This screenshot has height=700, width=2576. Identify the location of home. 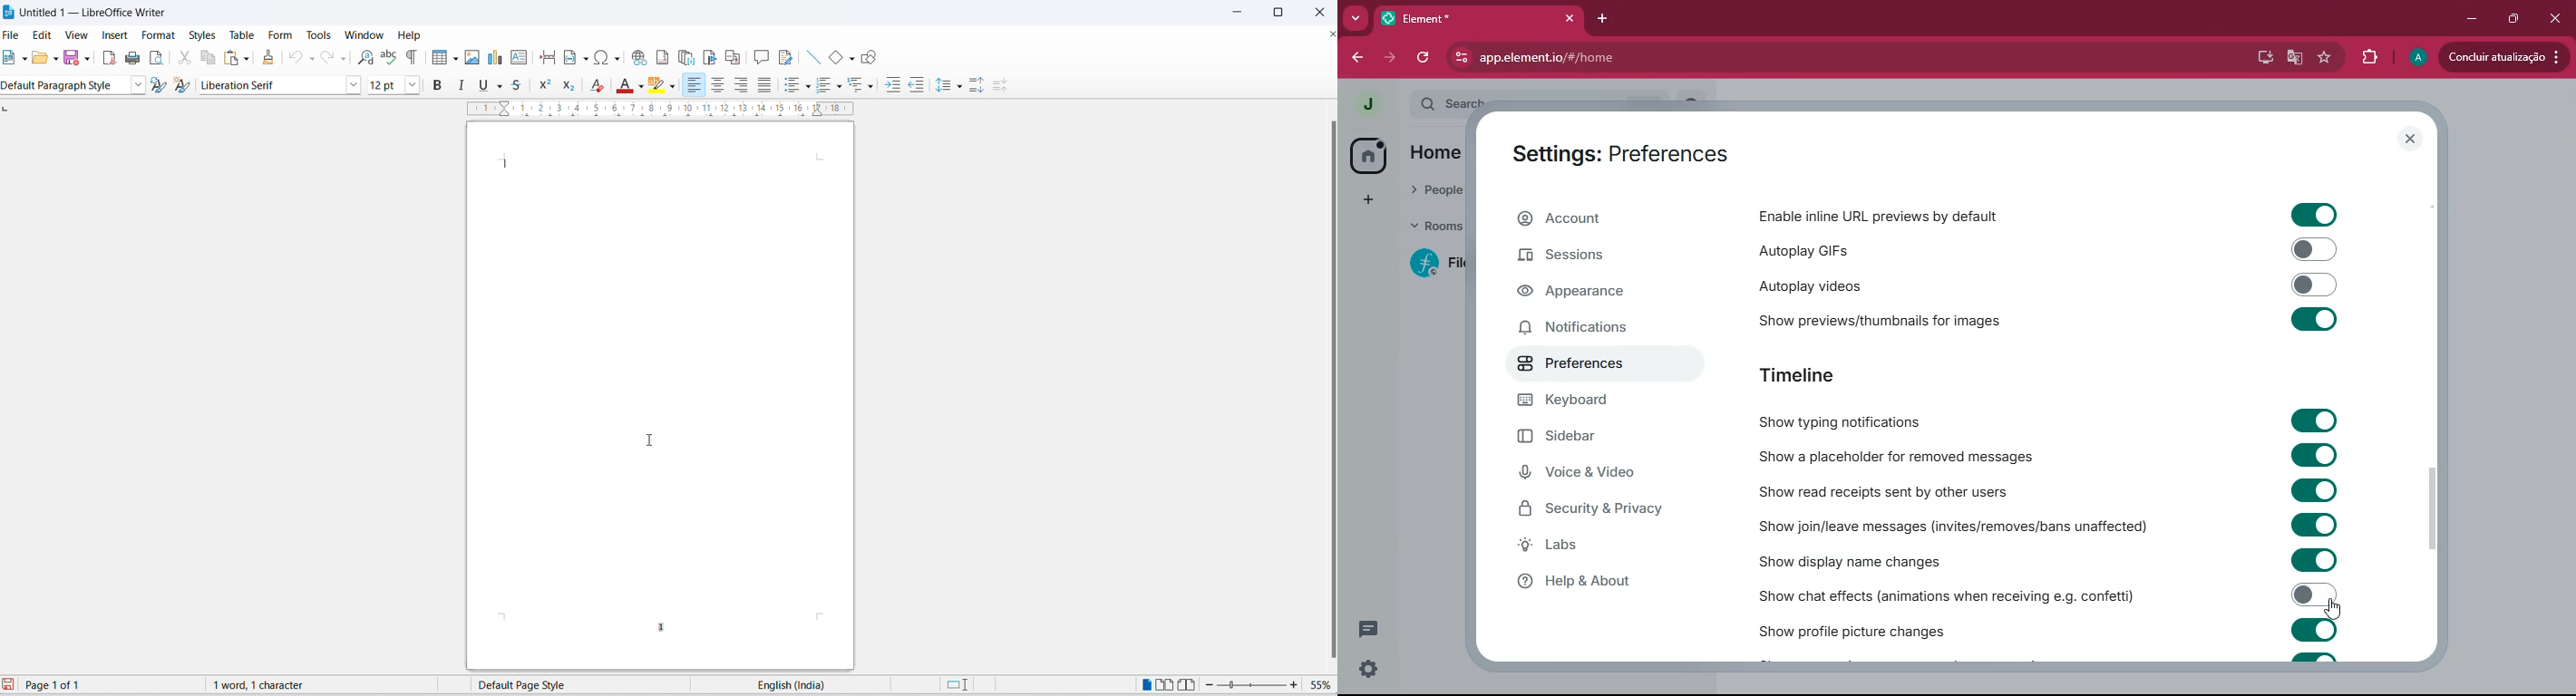
(1370, 157).